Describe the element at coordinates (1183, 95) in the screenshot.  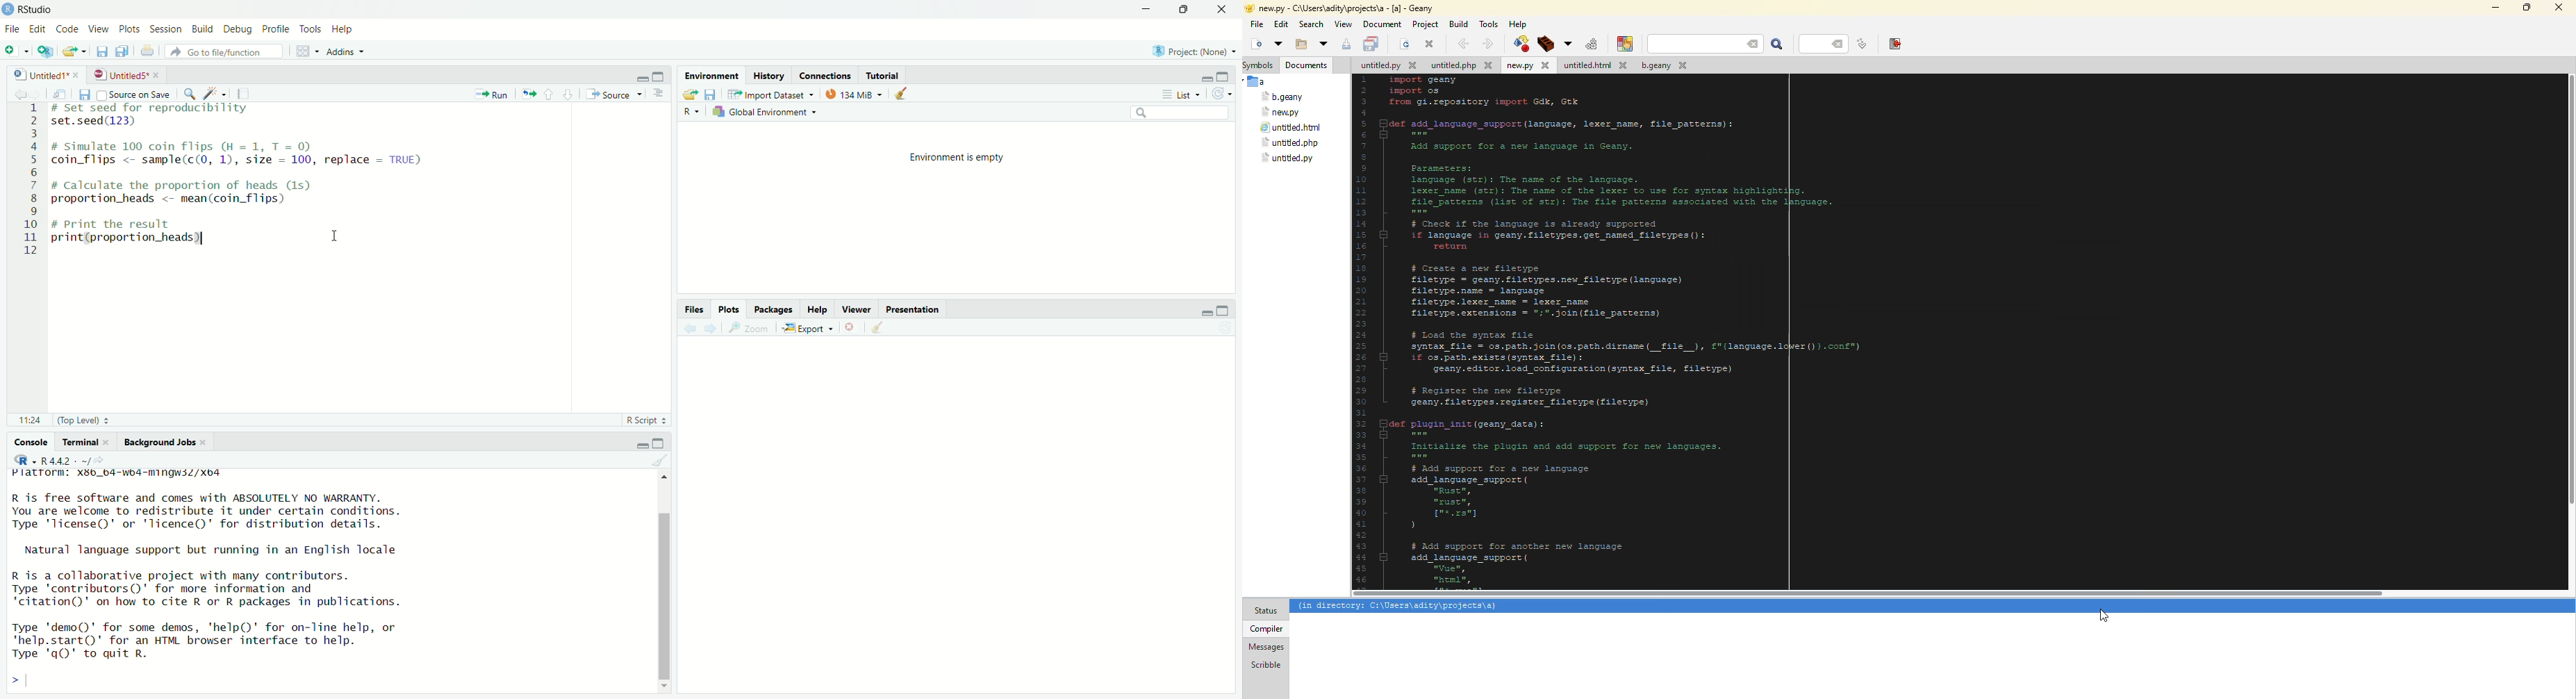
I see `list` at that location.